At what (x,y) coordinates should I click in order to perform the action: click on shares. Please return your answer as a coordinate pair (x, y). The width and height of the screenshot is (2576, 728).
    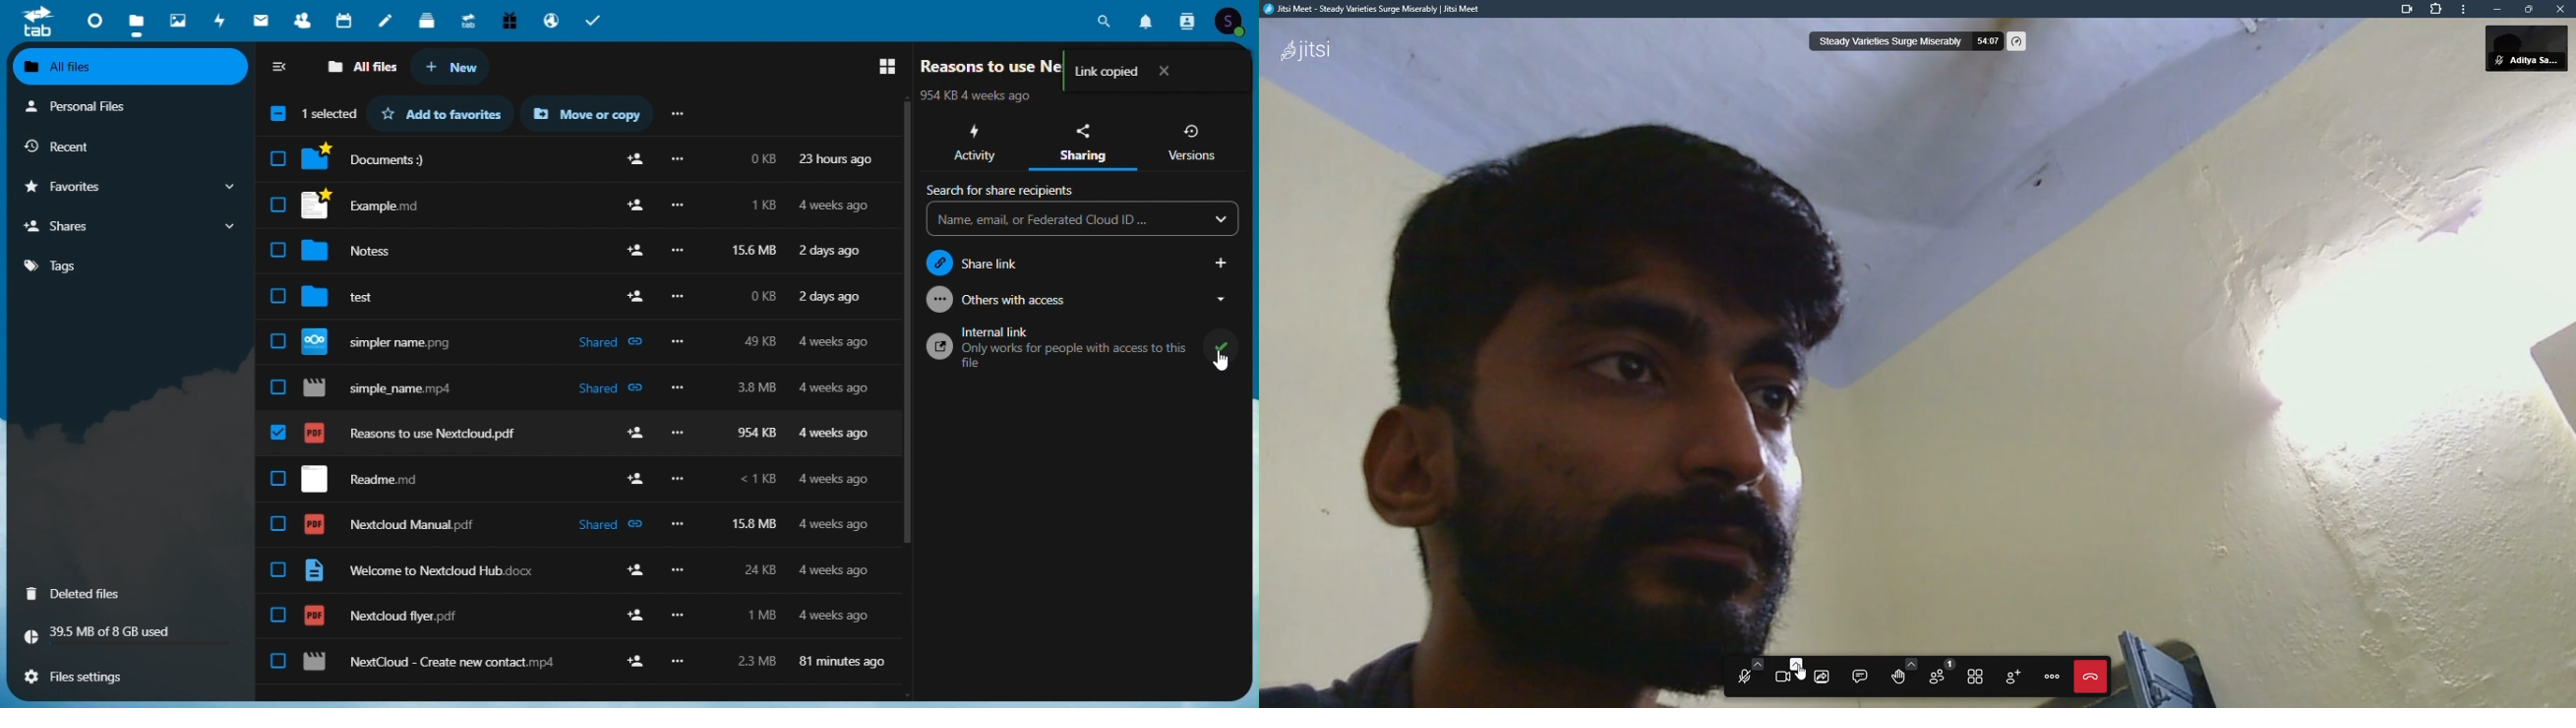
    Looking at the image, I should click on (132, 226).